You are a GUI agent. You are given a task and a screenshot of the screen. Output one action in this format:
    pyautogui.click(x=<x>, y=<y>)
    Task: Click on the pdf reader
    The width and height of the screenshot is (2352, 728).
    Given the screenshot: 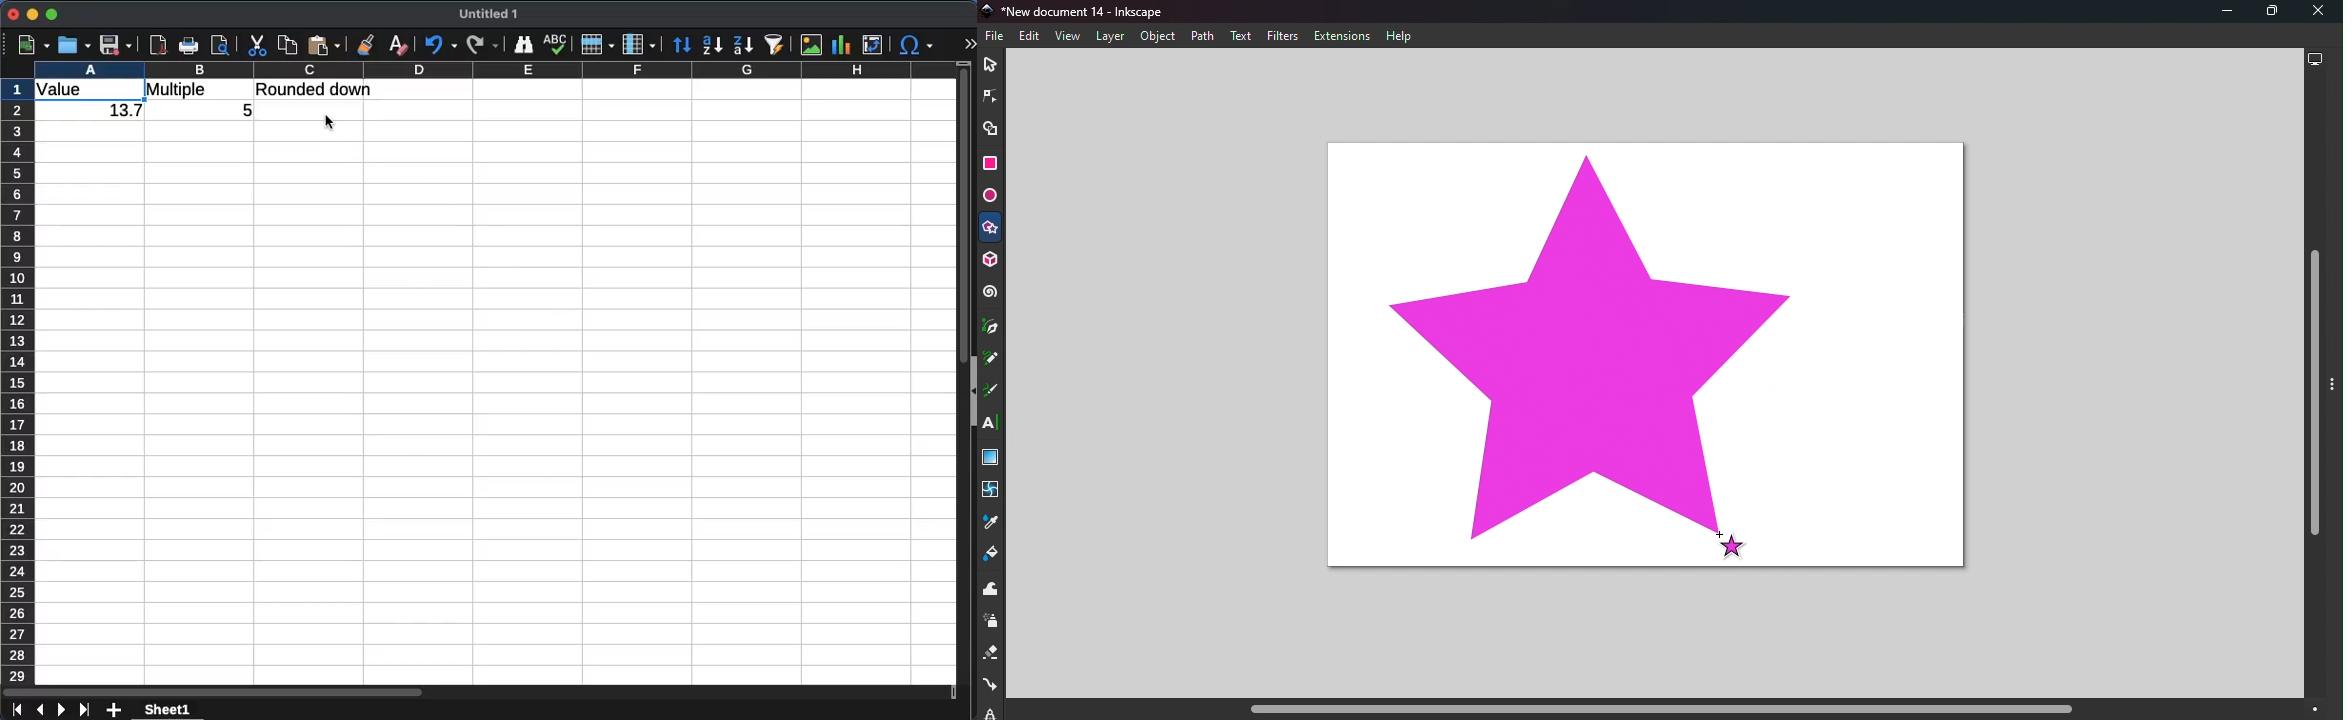 What is the action you would take?
    pyautogui.click(x=158, y=45)
    